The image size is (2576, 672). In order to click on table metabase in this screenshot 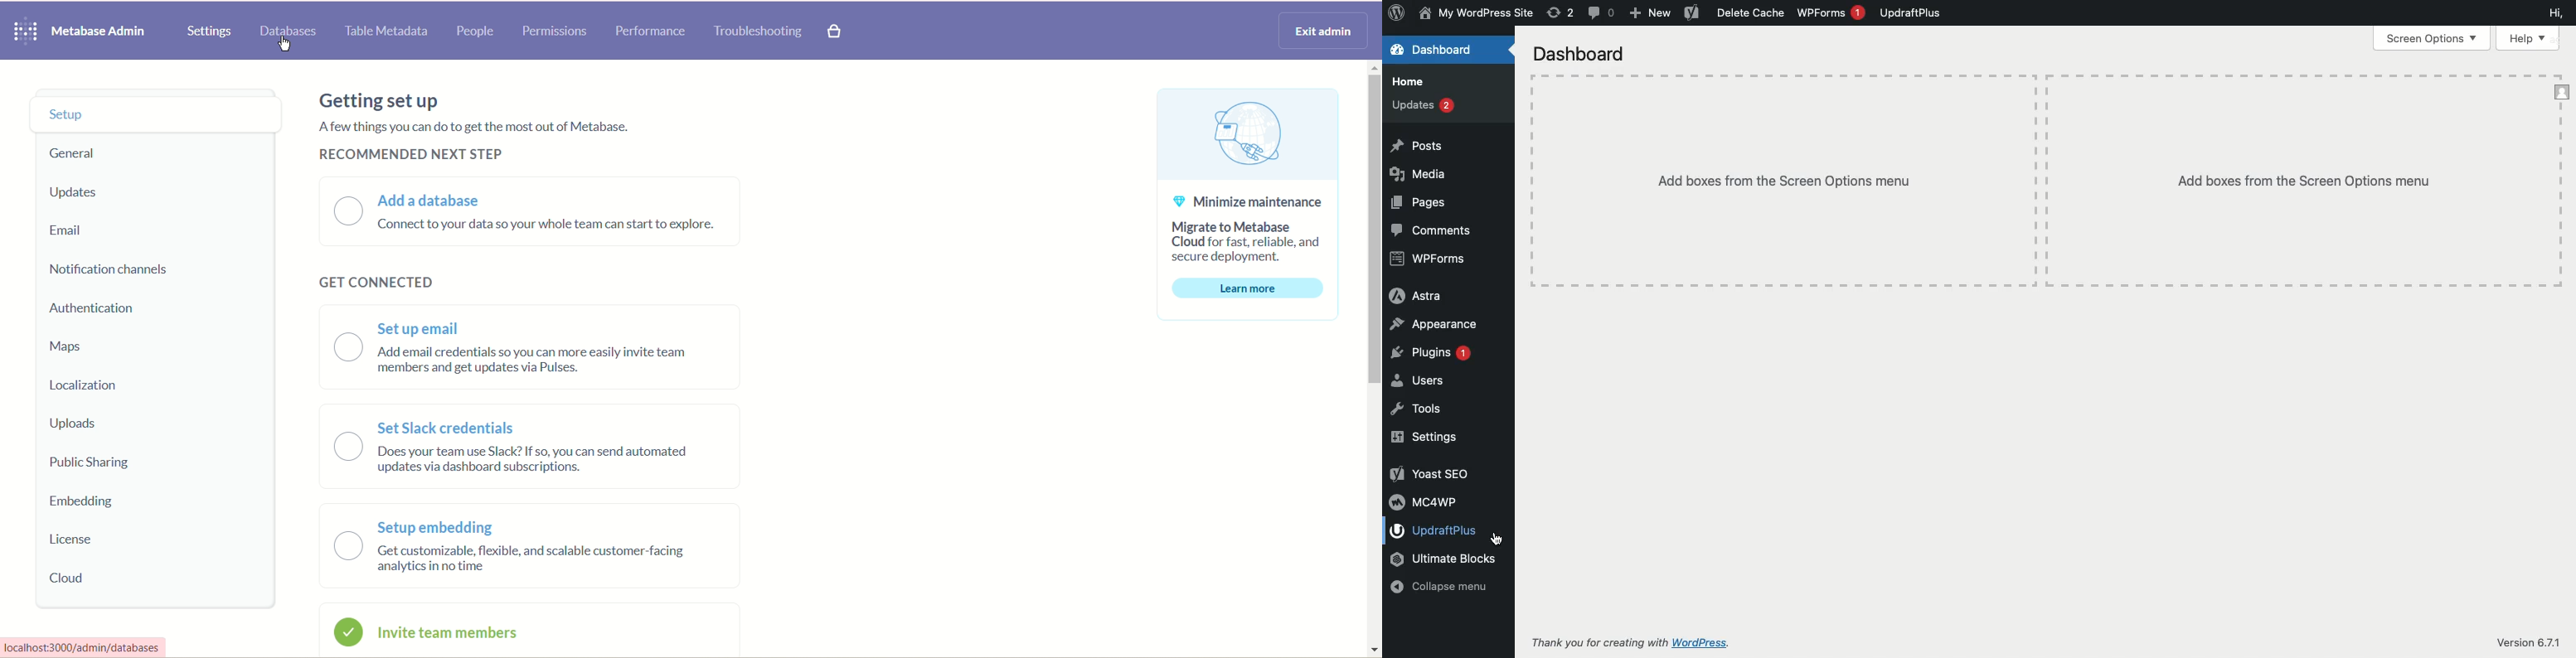, I will do `click(384, 32)`.